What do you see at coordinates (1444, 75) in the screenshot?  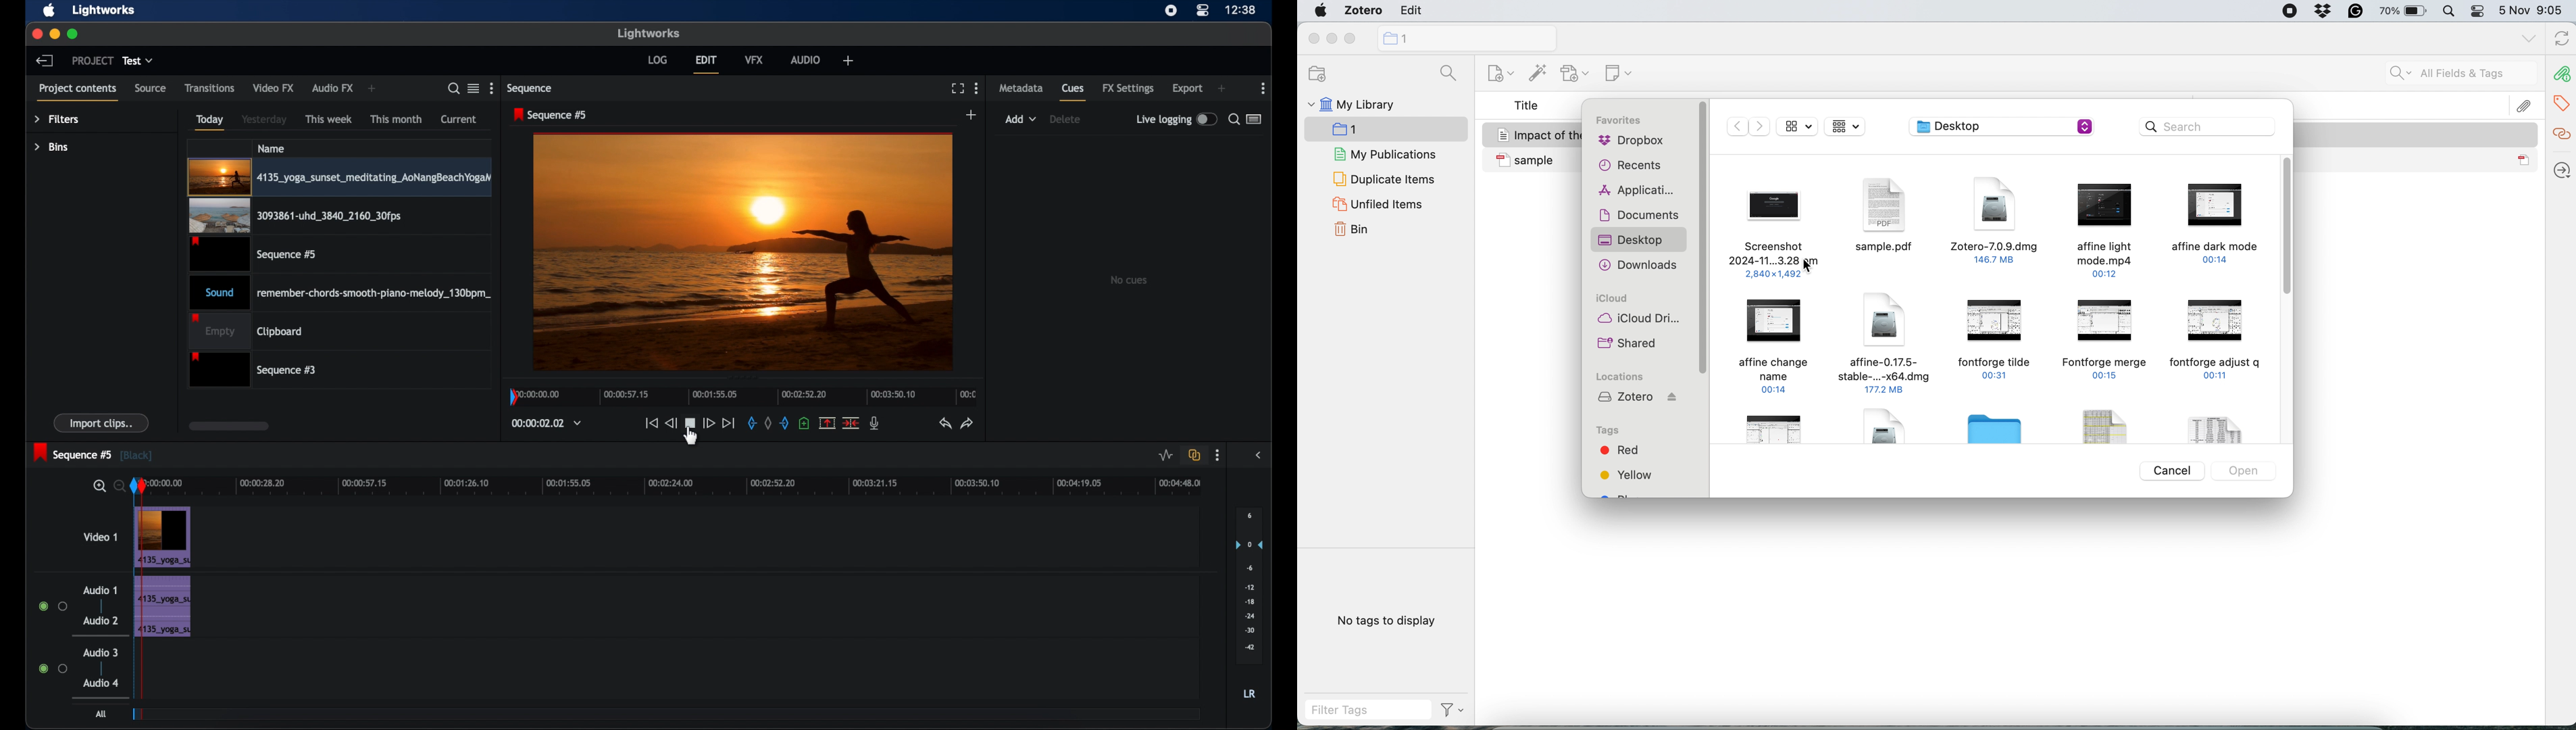 I see `searcg` at bounding box center [1444, 75].